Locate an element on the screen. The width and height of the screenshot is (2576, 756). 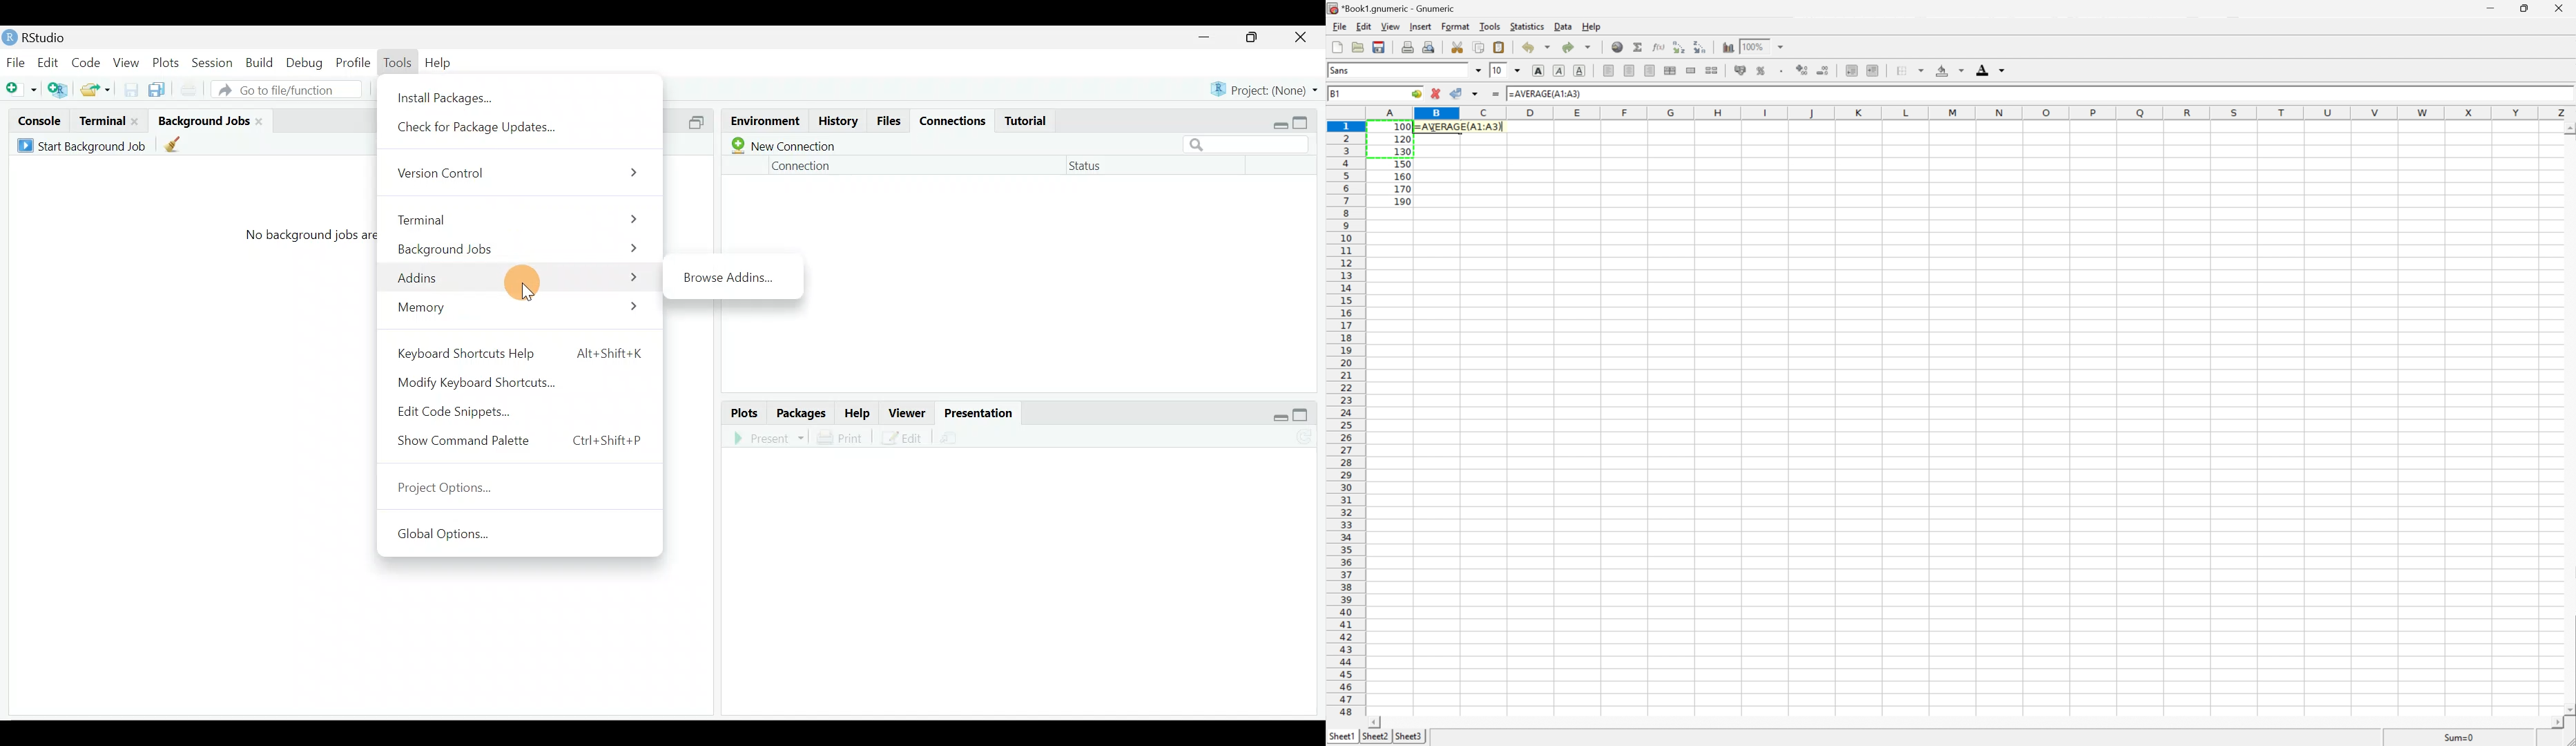
Sheet3 is located at coordinates (1411, 737).